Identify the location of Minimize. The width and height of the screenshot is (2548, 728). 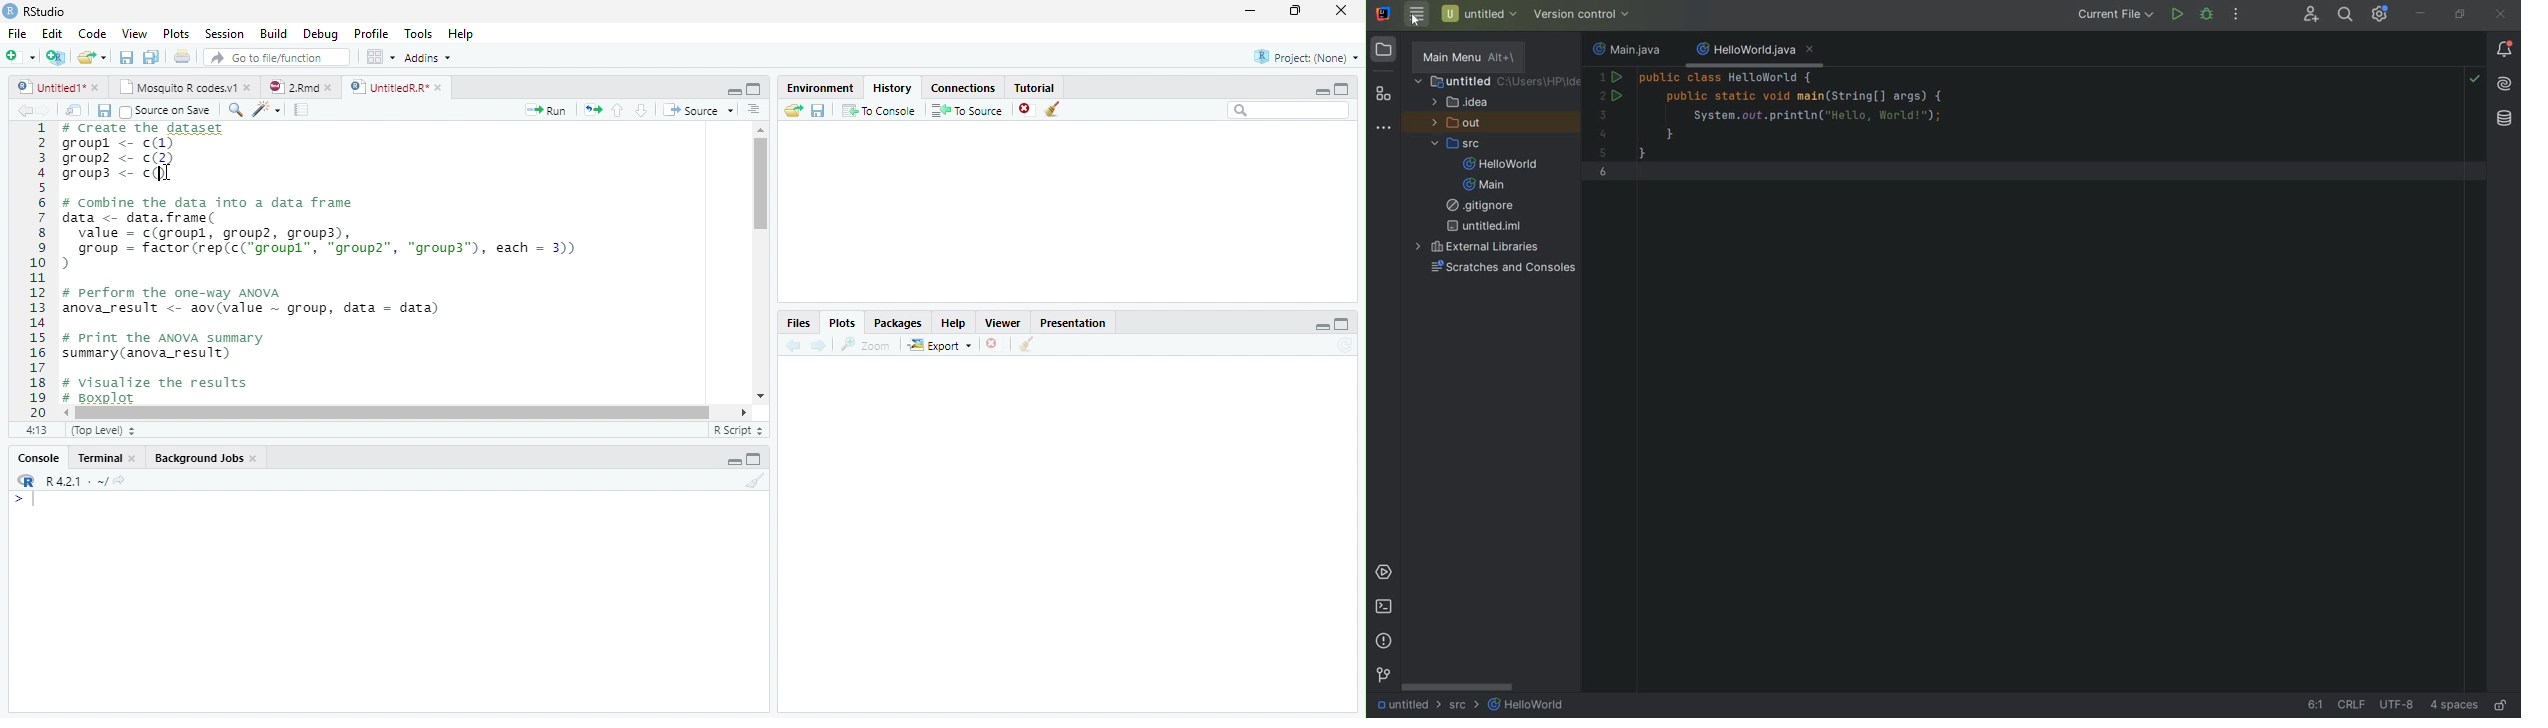
(1319, 91).